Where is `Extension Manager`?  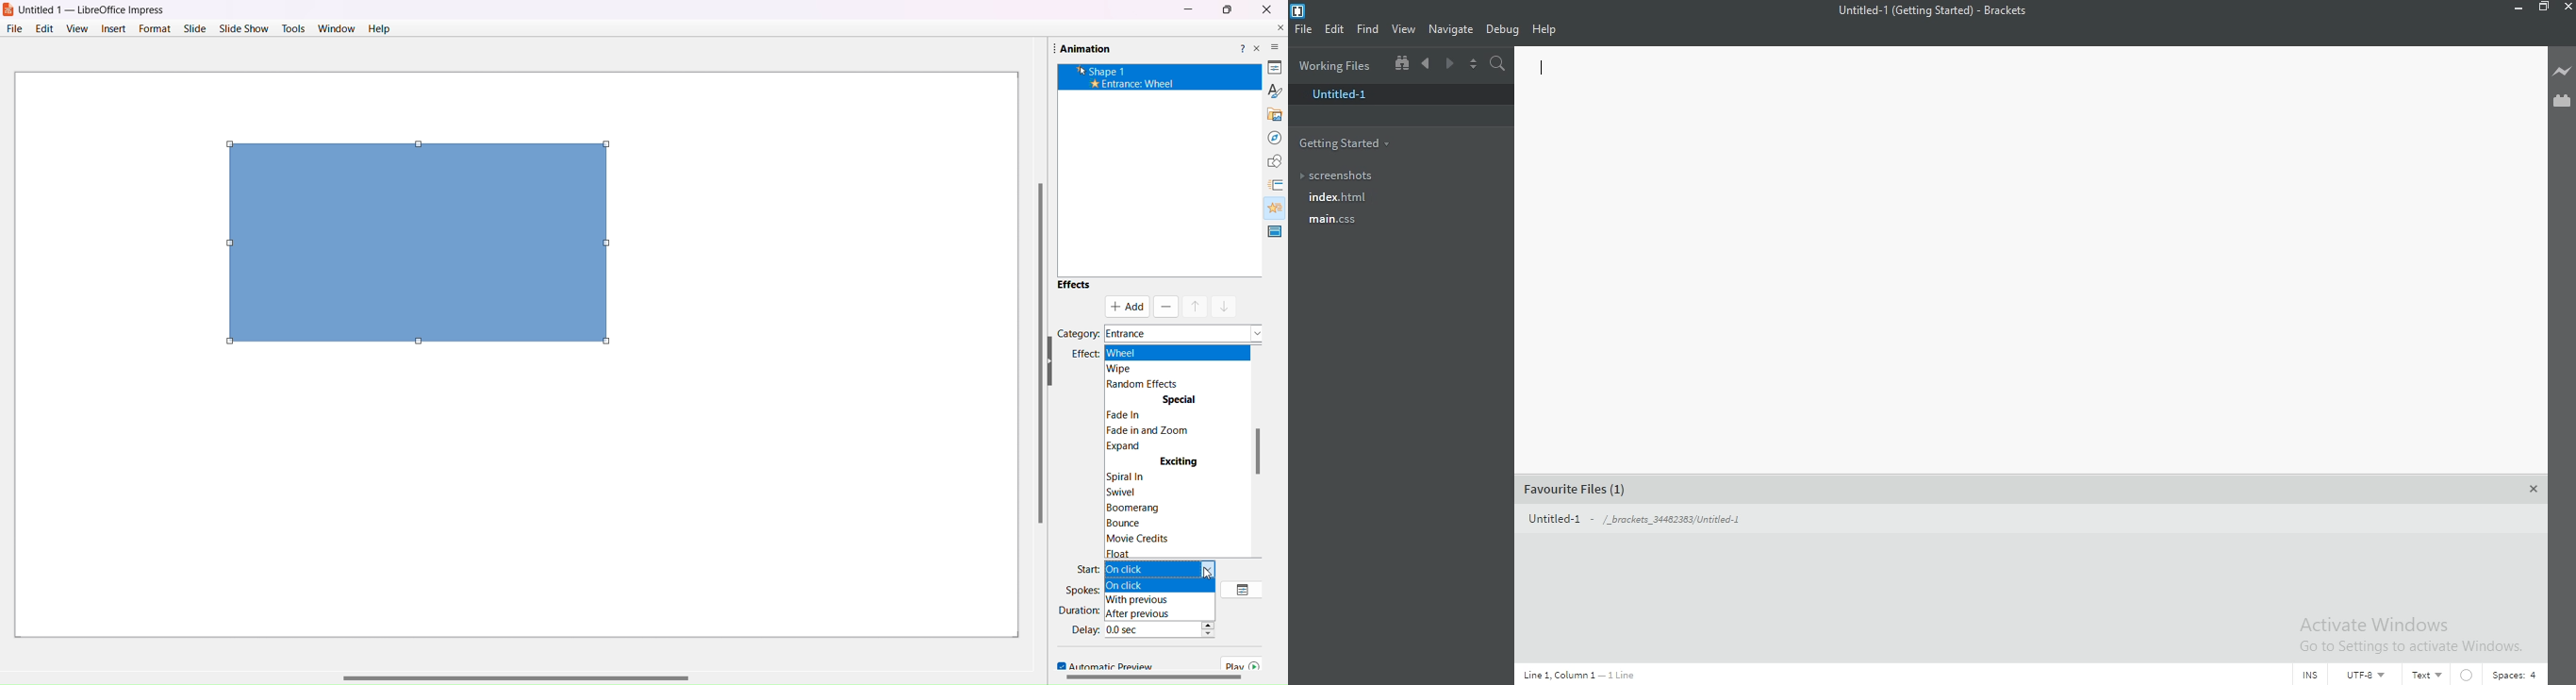 Extension Manager is located at coordinates (2562, 100).